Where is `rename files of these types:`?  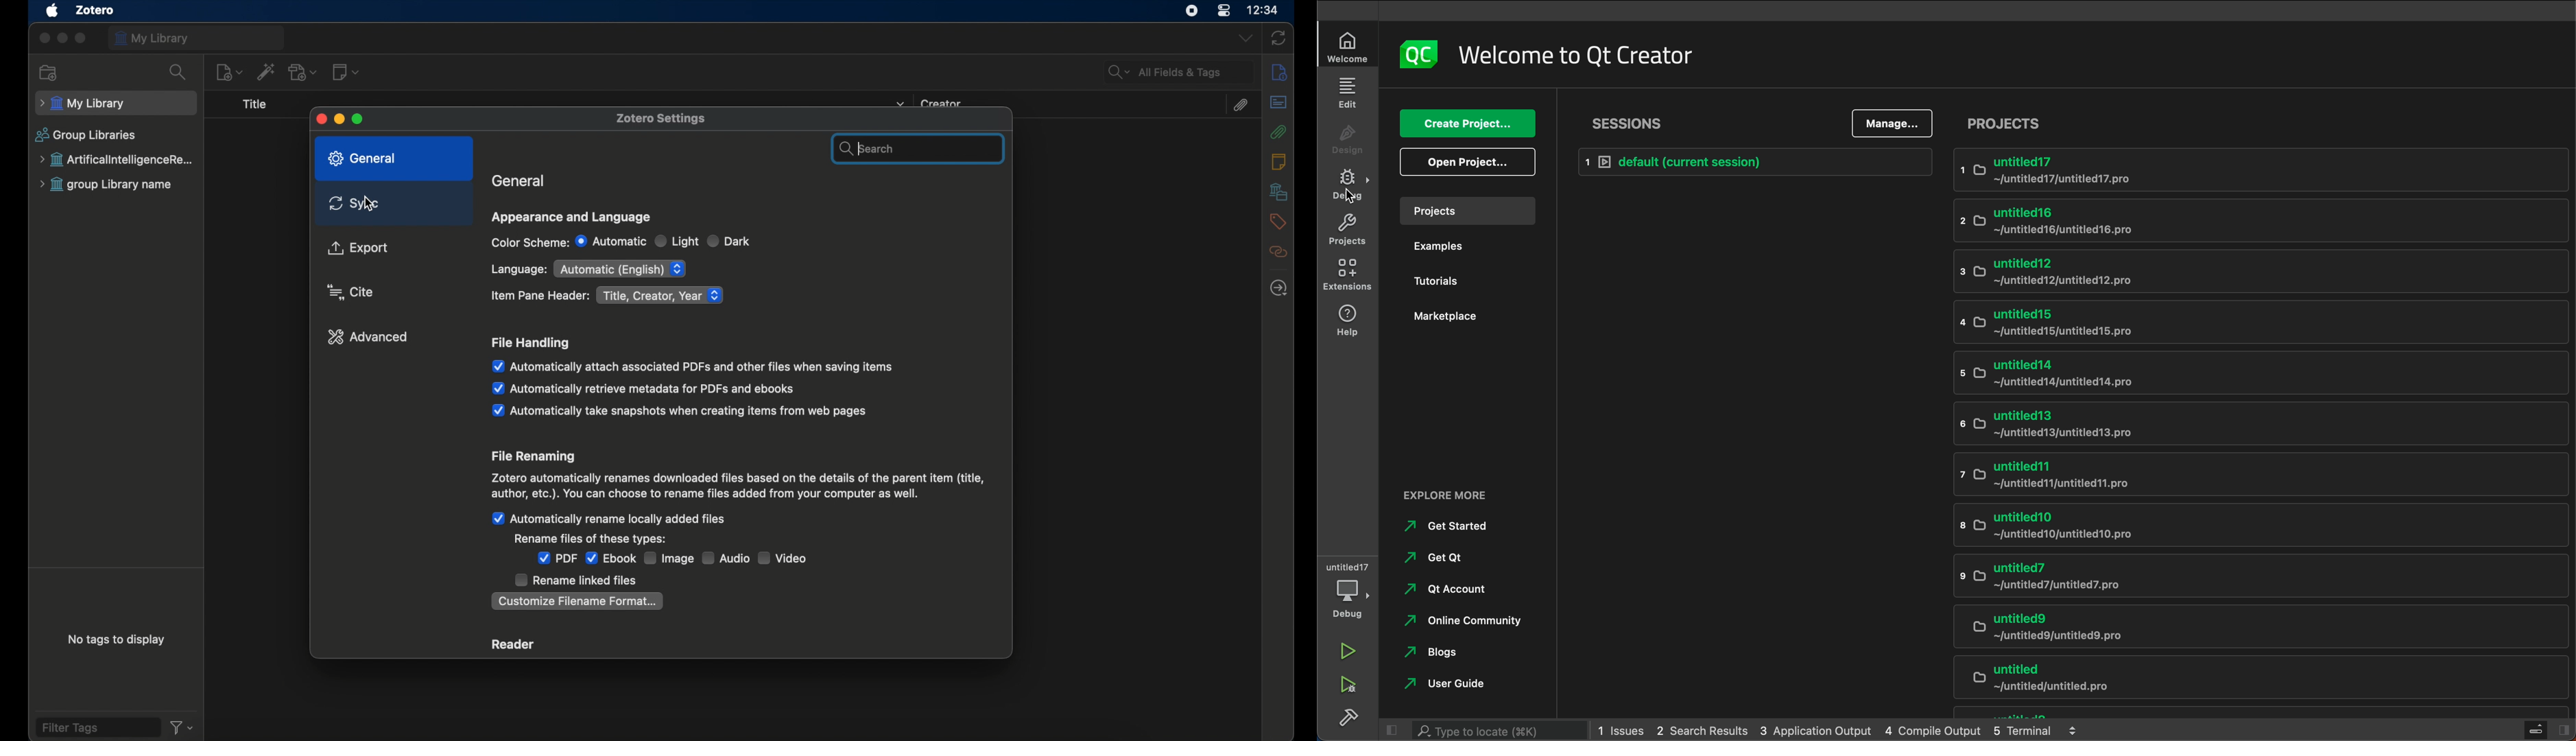 rename files of these types: is located at coordinates (591, 539).